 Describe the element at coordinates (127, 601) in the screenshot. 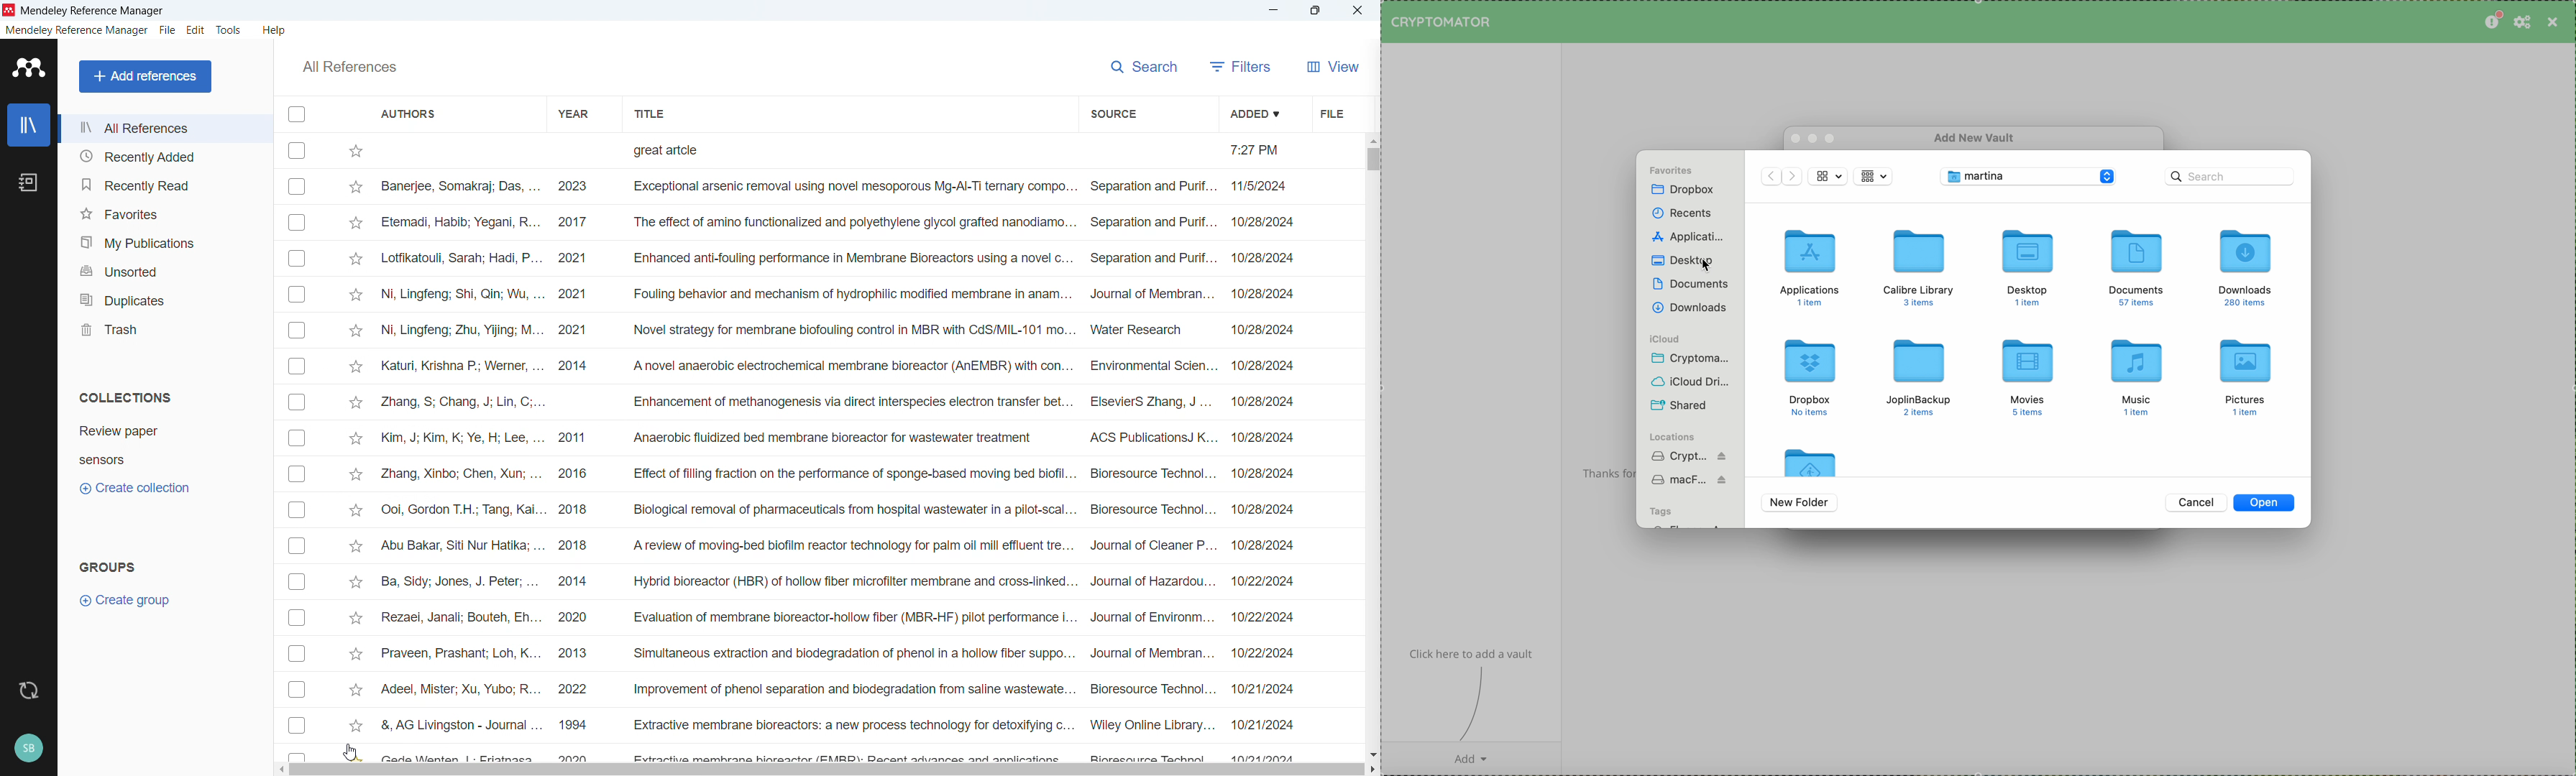

I see `Create group ` at that location.